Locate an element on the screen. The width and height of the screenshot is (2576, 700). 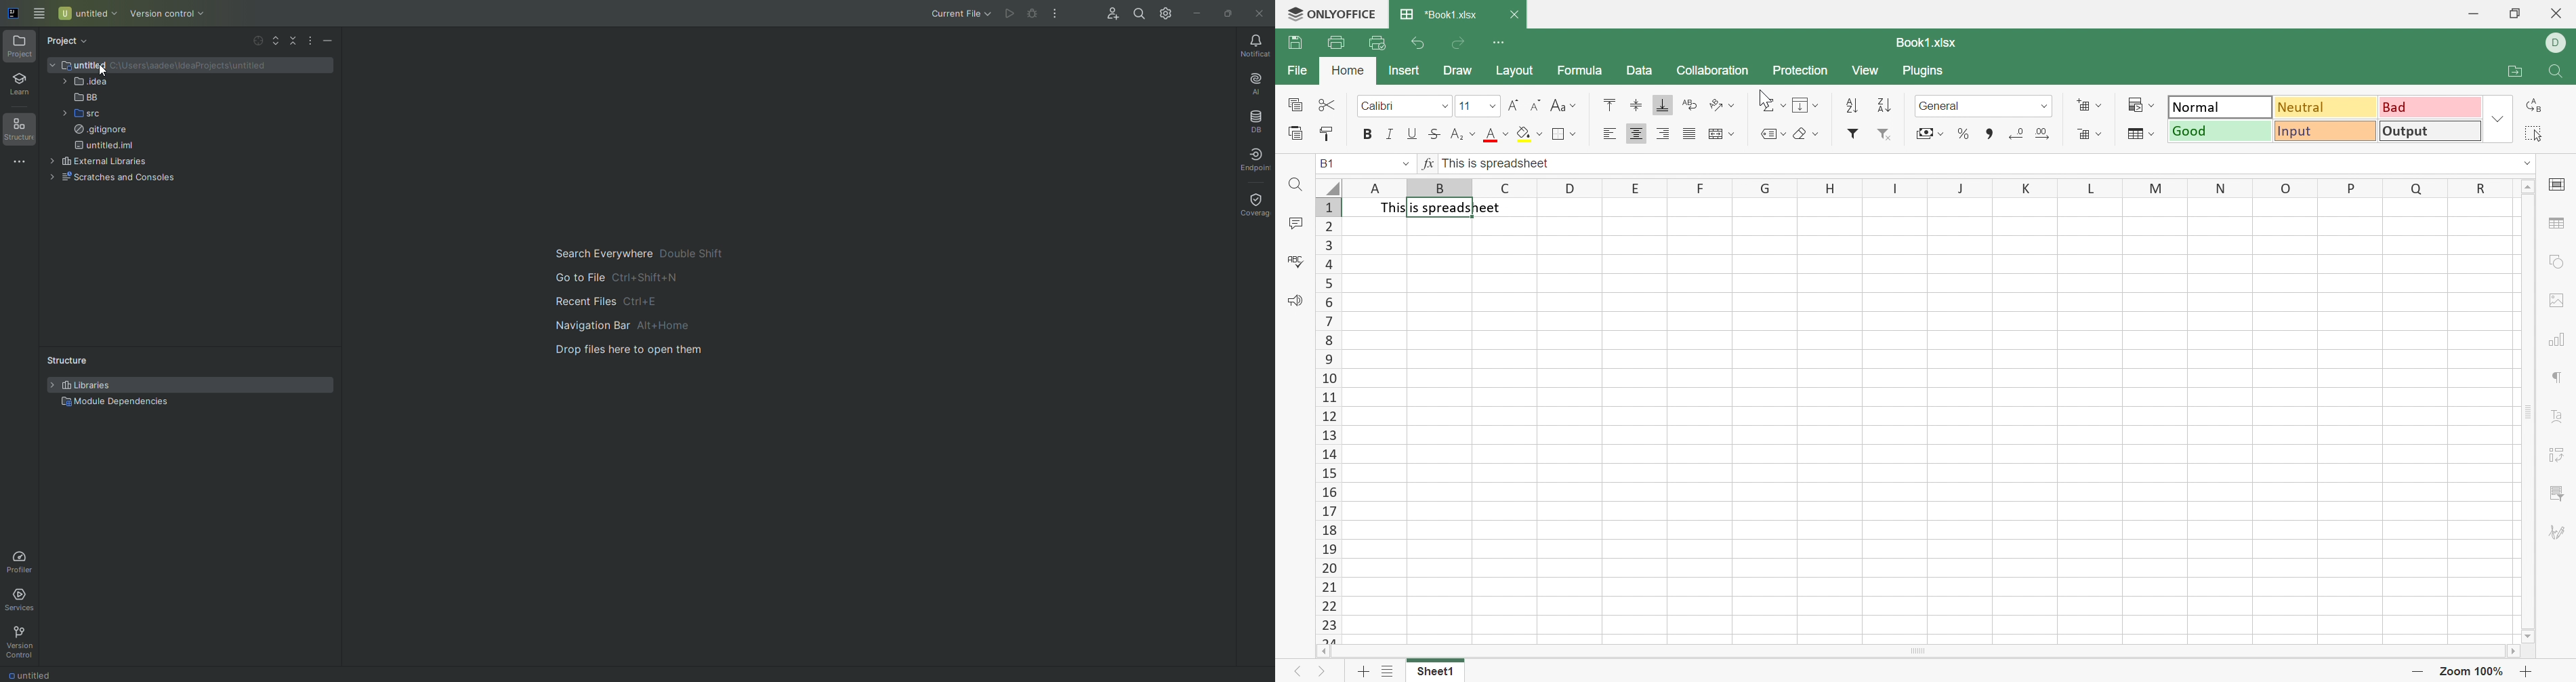
Home is located at coordinates (1346, 70).